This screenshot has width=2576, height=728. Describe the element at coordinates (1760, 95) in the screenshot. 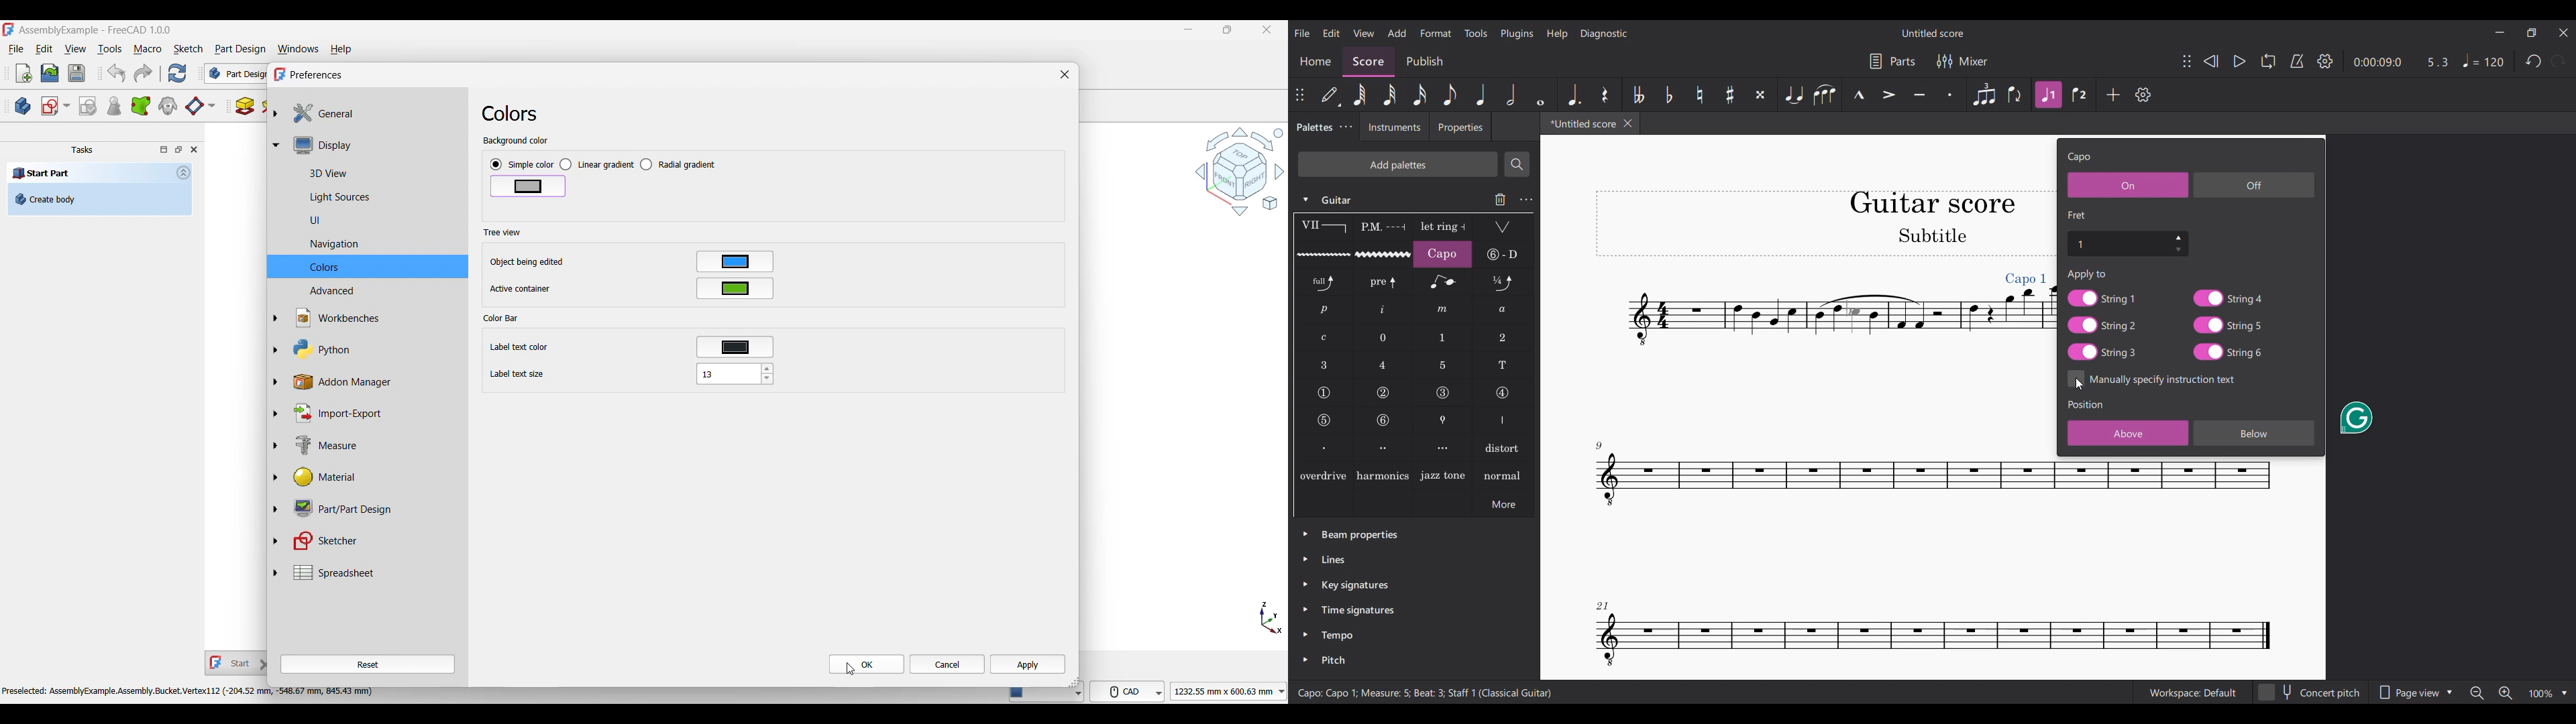

I see `Toggle double sharp` at that location.